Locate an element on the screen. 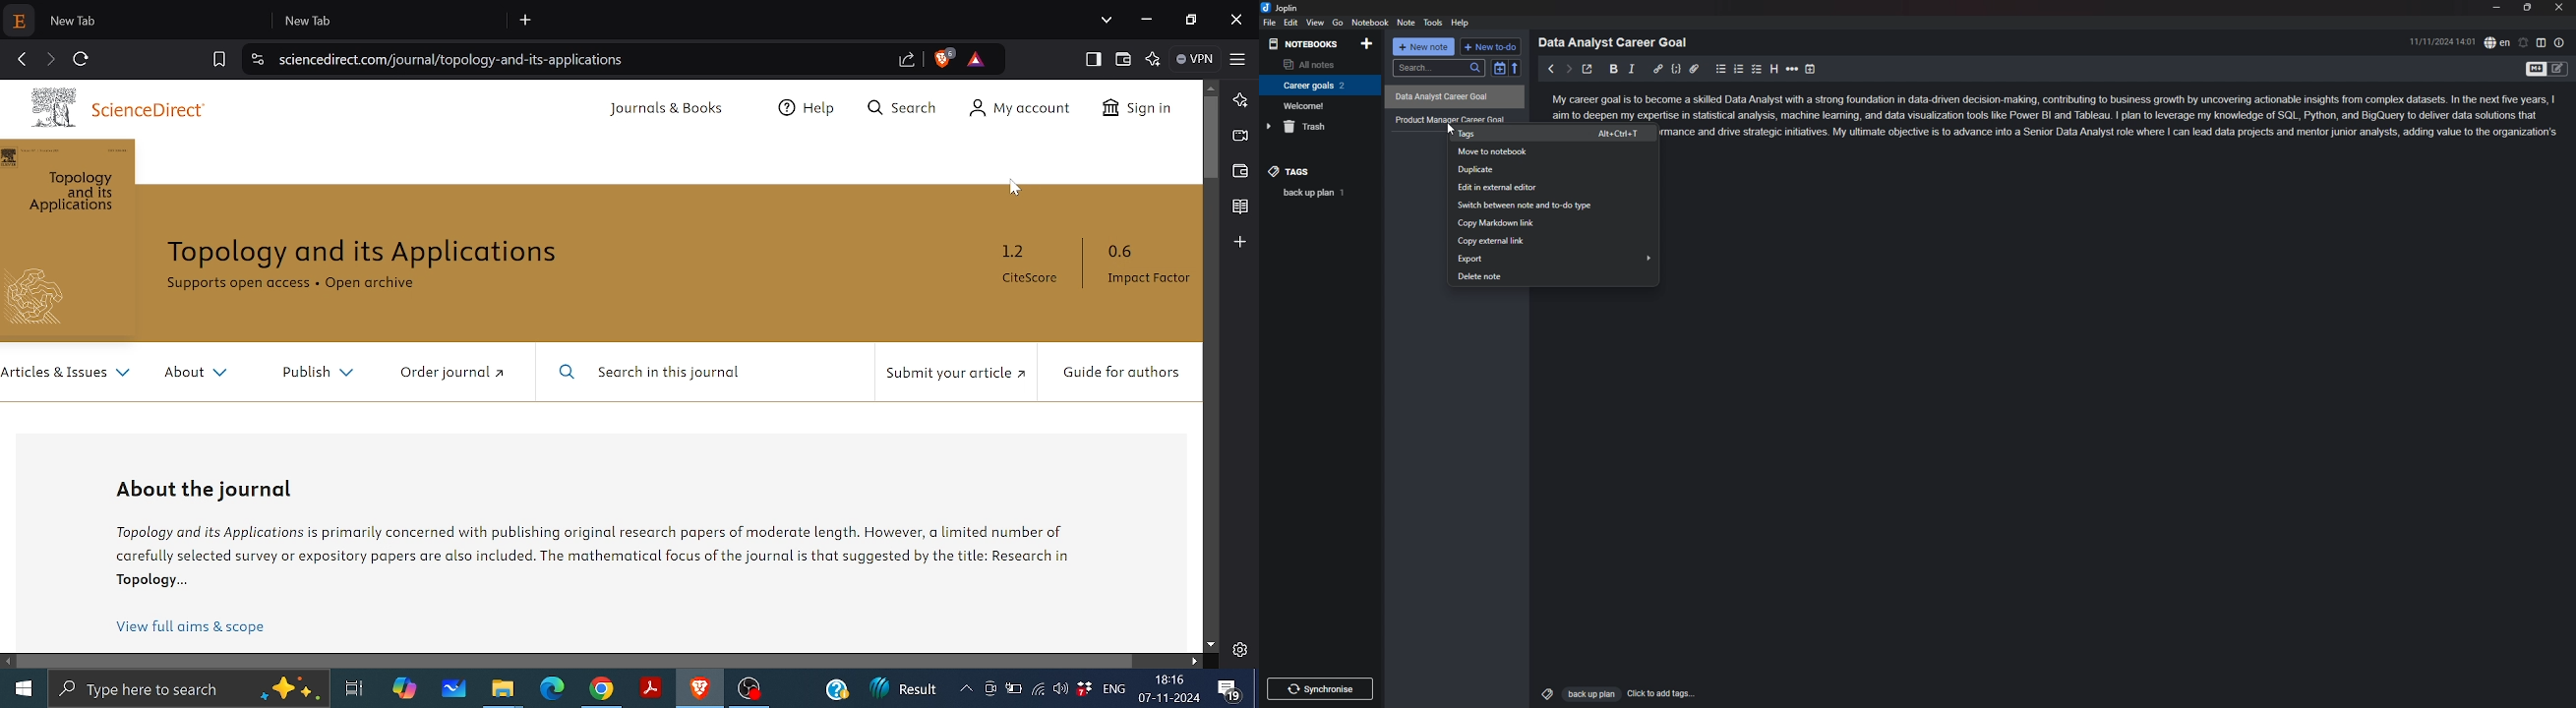  numbered list is located at coordinates (1739, 70).